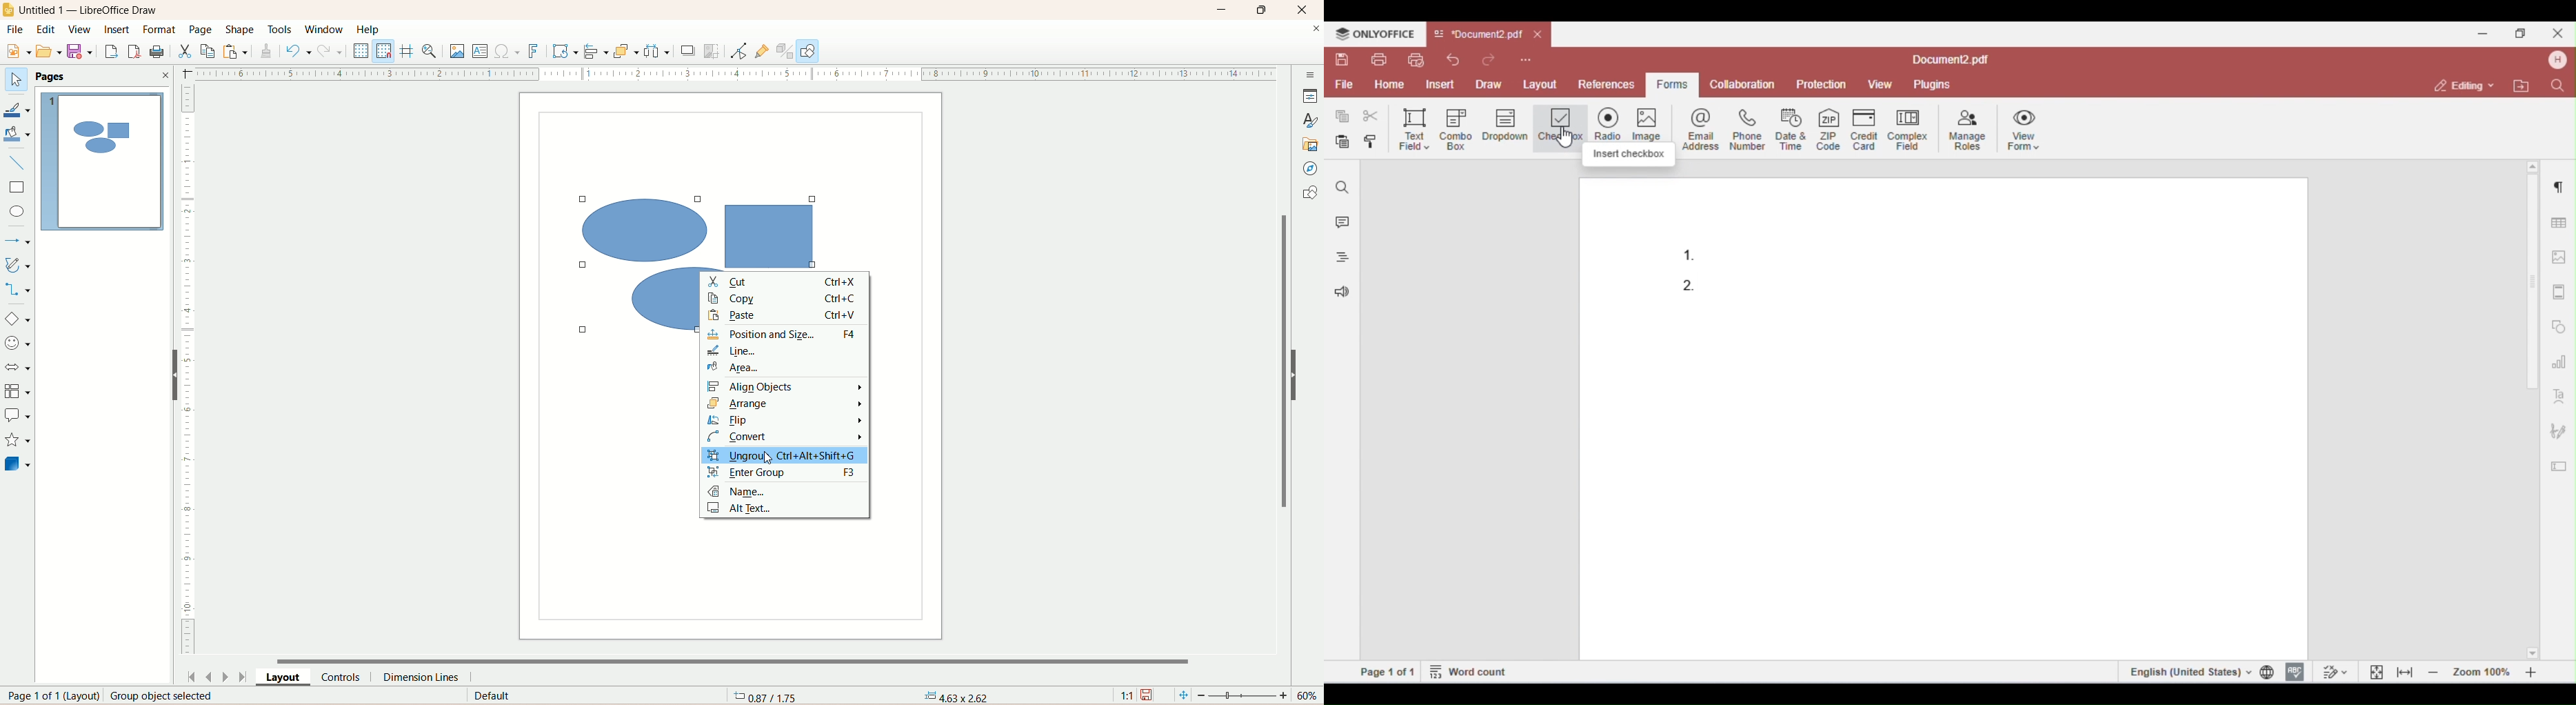  I want to click on clone formatting, so click(268, 51).